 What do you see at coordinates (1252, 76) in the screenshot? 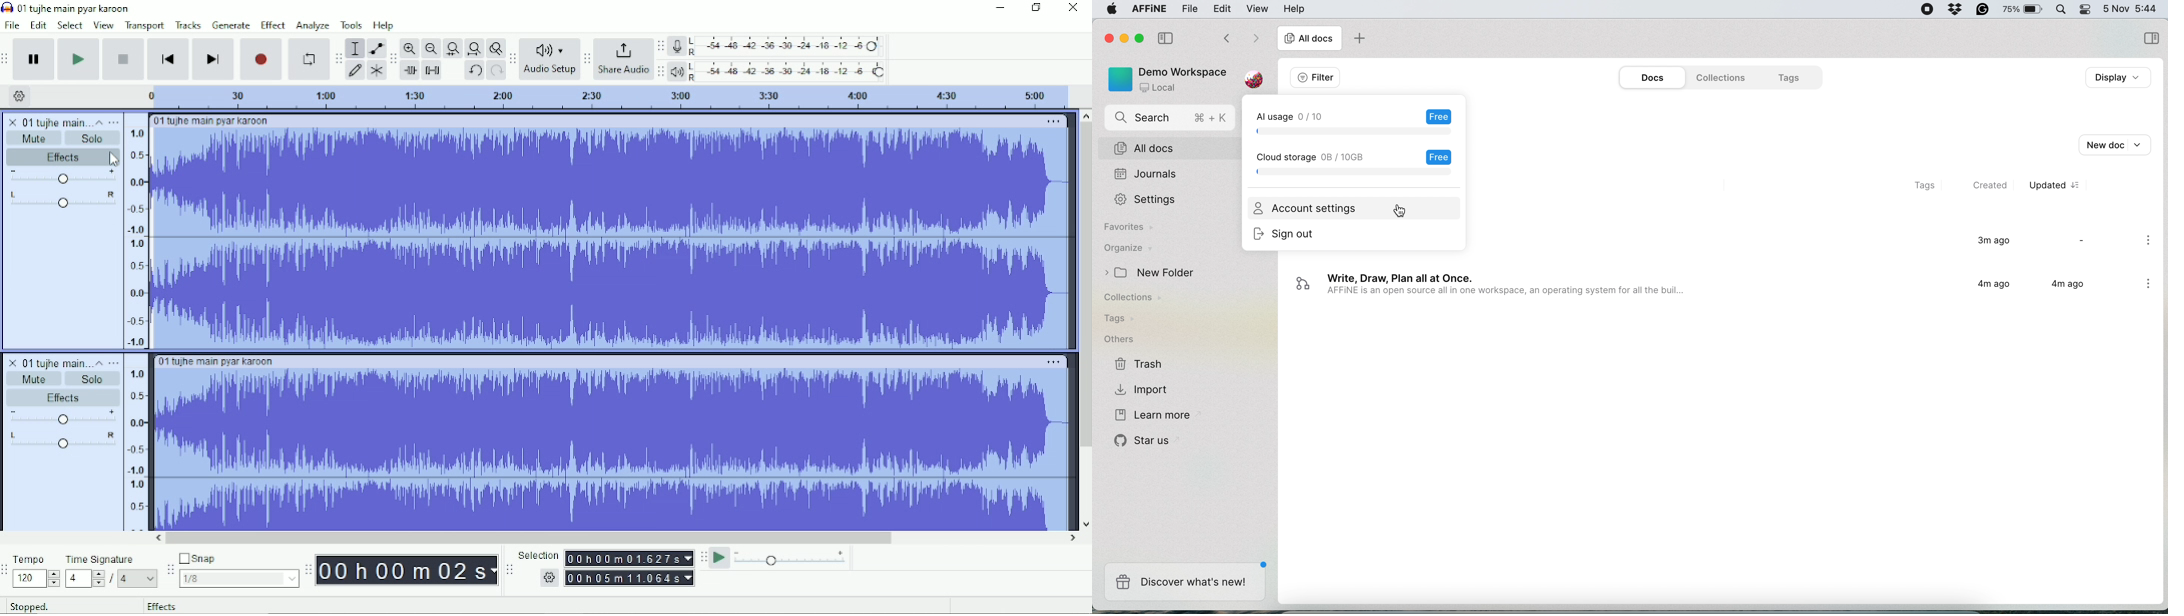
I see `profile` at bounding box center [1252, 76].